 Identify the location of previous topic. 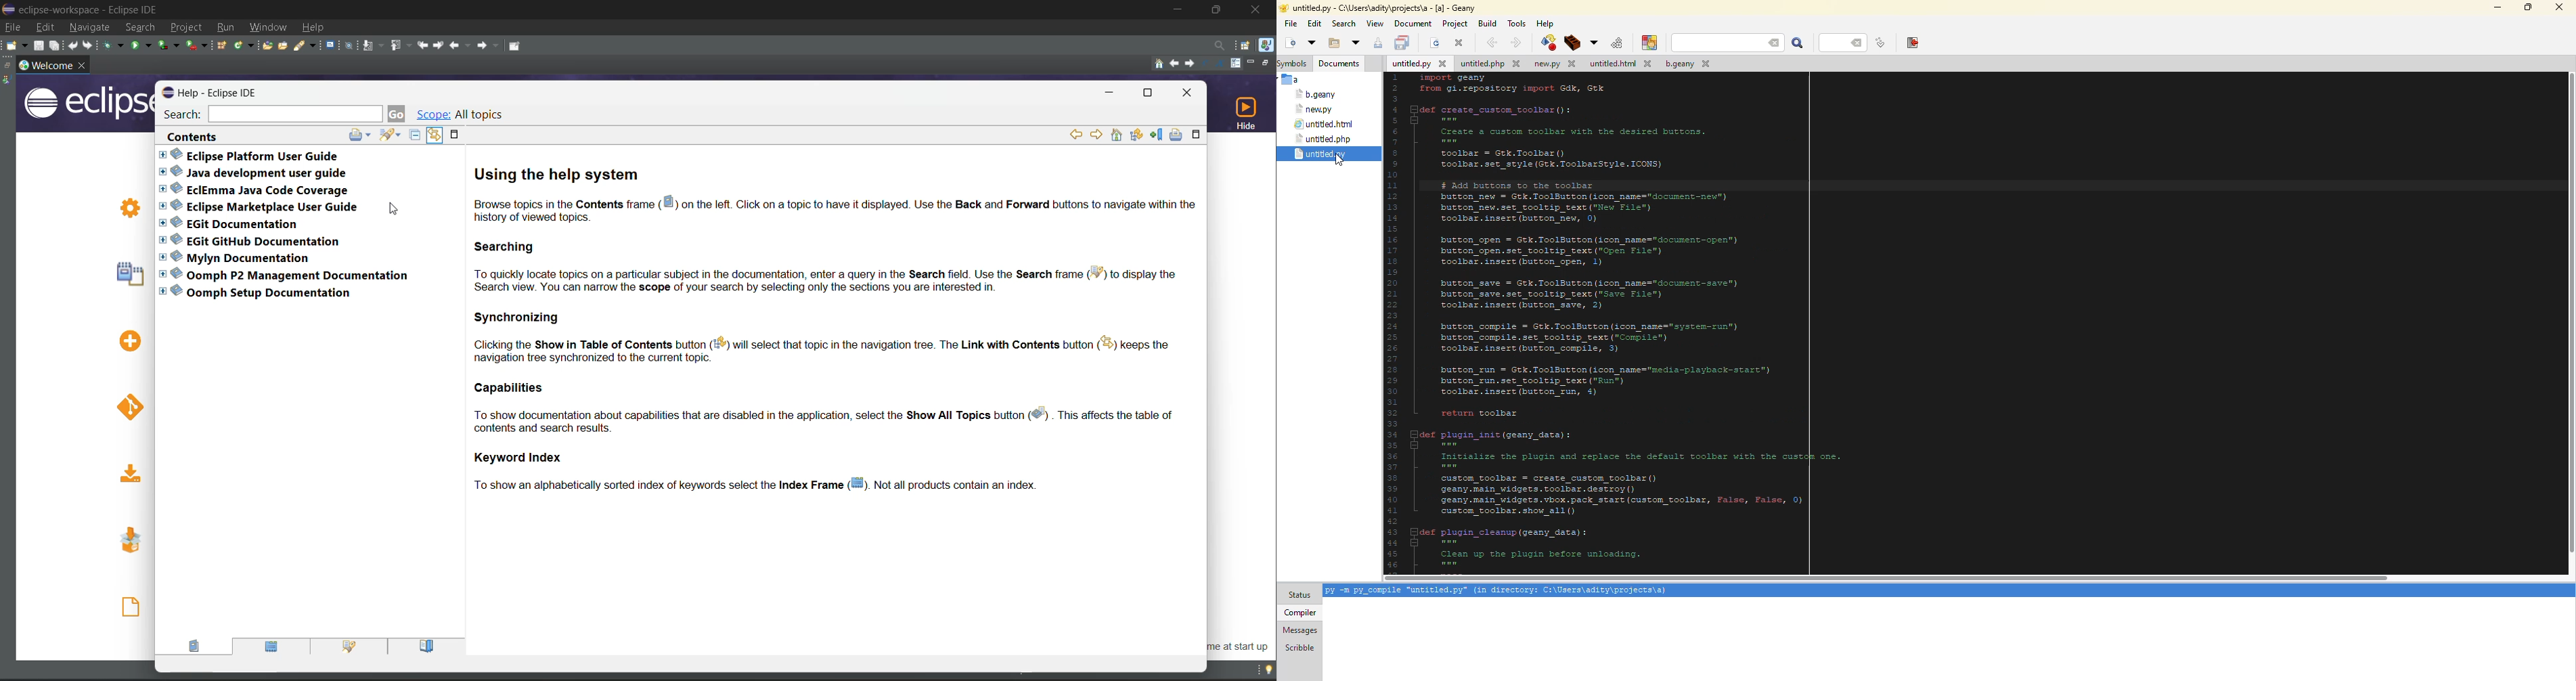
(1176, 63).